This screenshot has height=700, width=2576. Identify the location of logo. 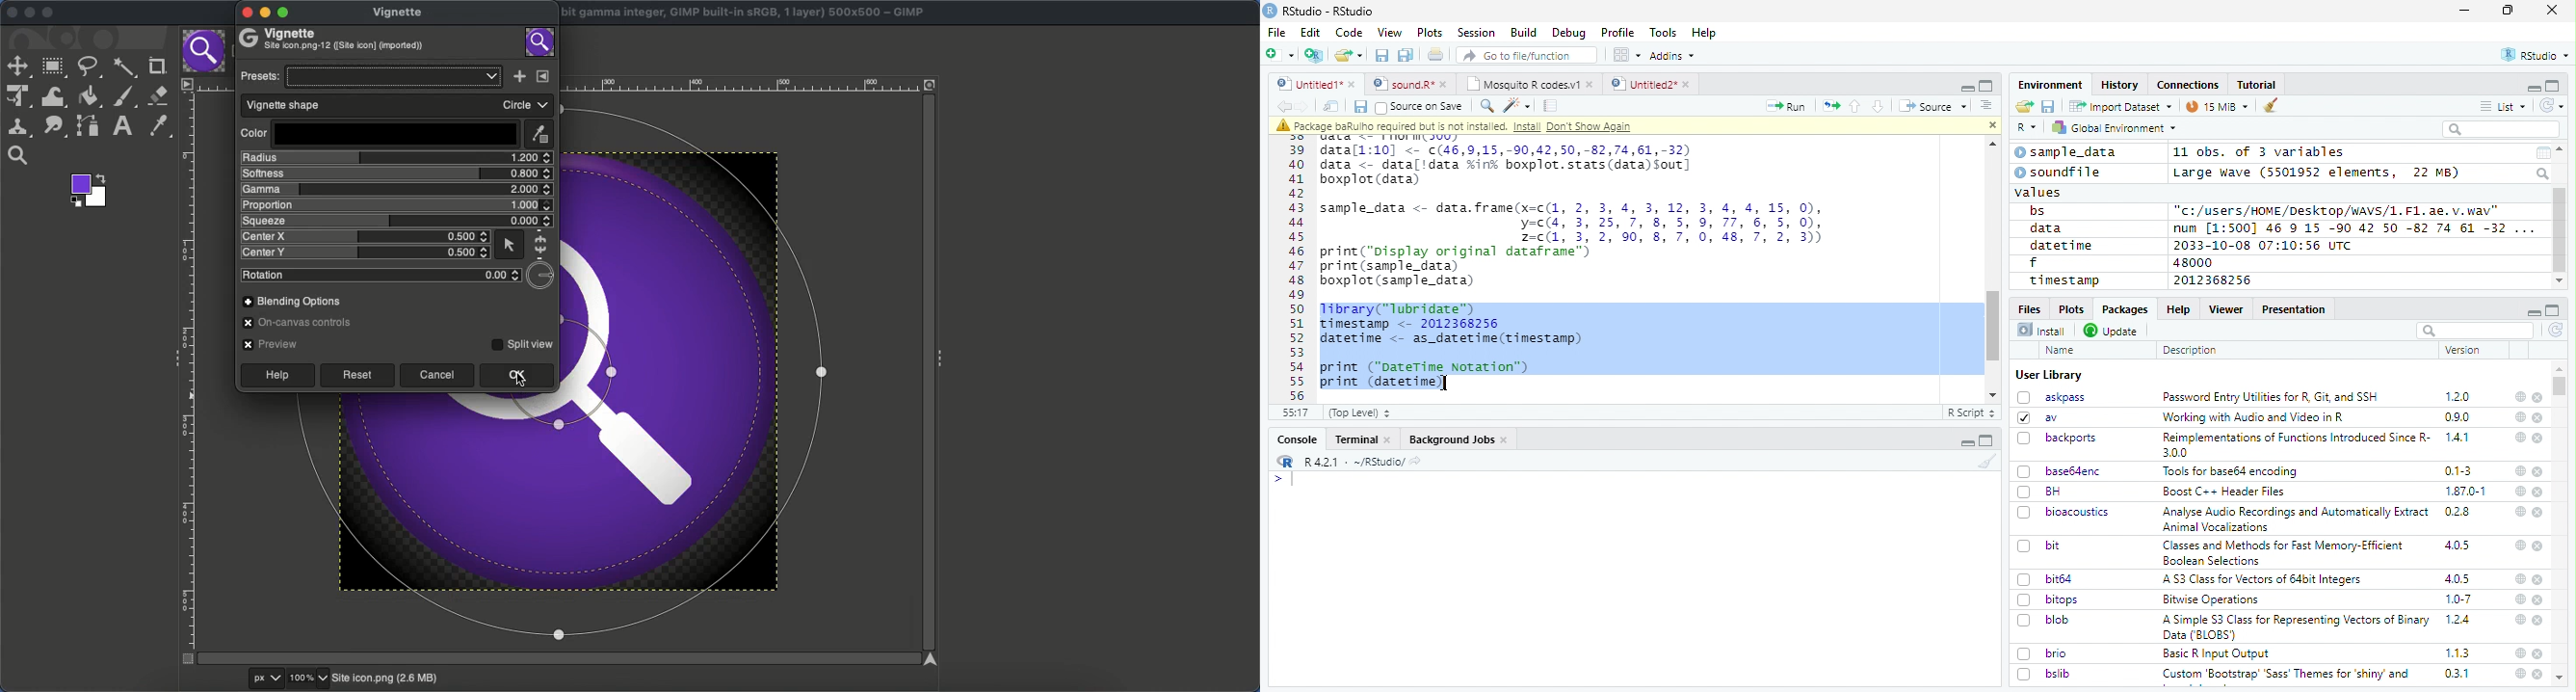
(1270, 11).